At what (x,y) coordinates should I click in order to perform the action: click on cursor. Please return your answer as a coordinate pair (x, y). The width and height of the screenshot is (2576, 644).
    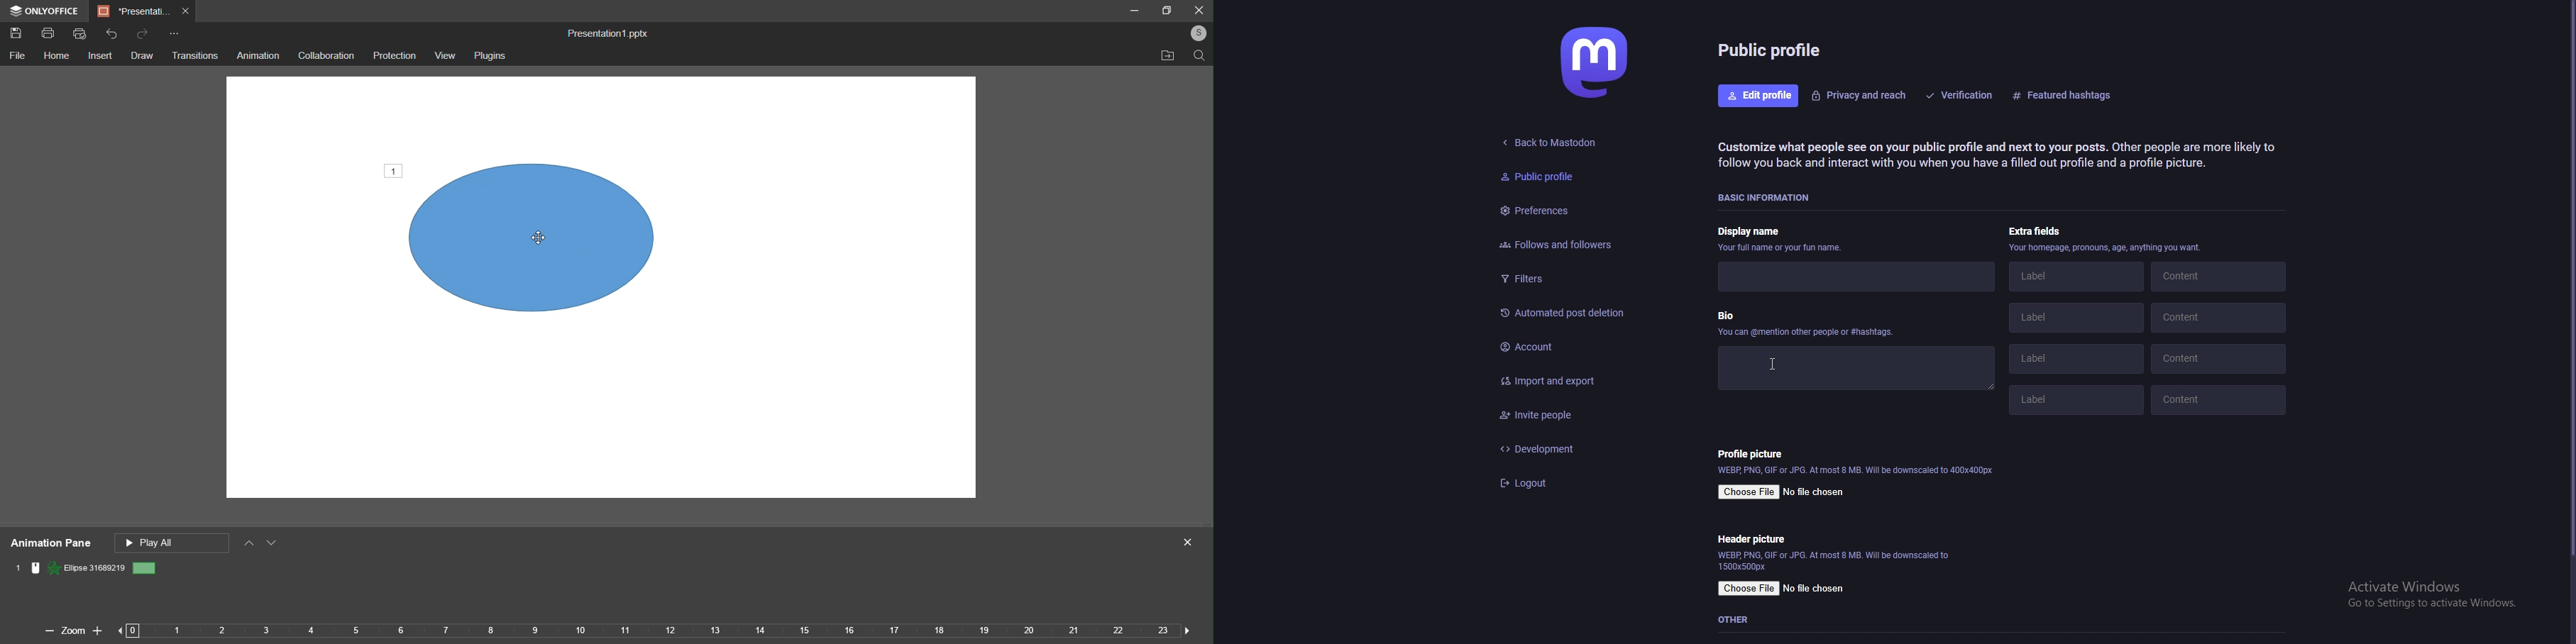
    Looking at the image, I should click on (542, 238).